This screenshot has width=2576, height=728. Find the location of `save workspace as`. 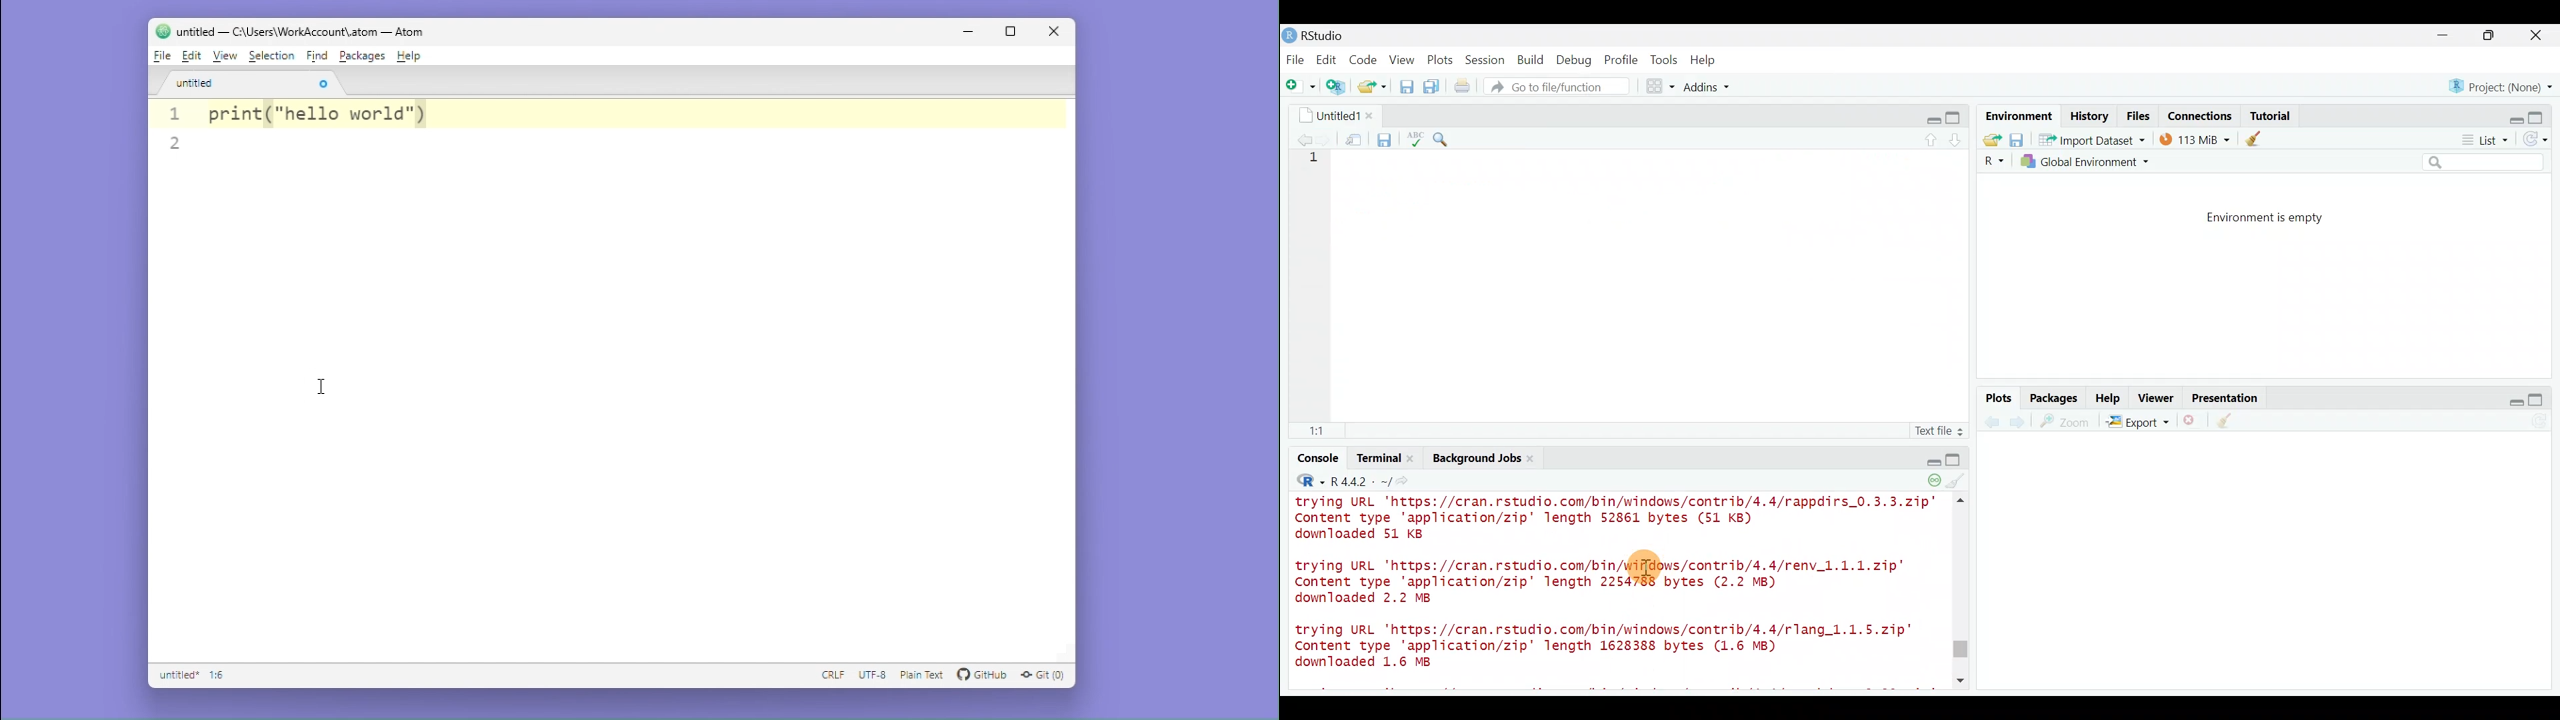

save workspace as is located at coordinates (2017, 140).